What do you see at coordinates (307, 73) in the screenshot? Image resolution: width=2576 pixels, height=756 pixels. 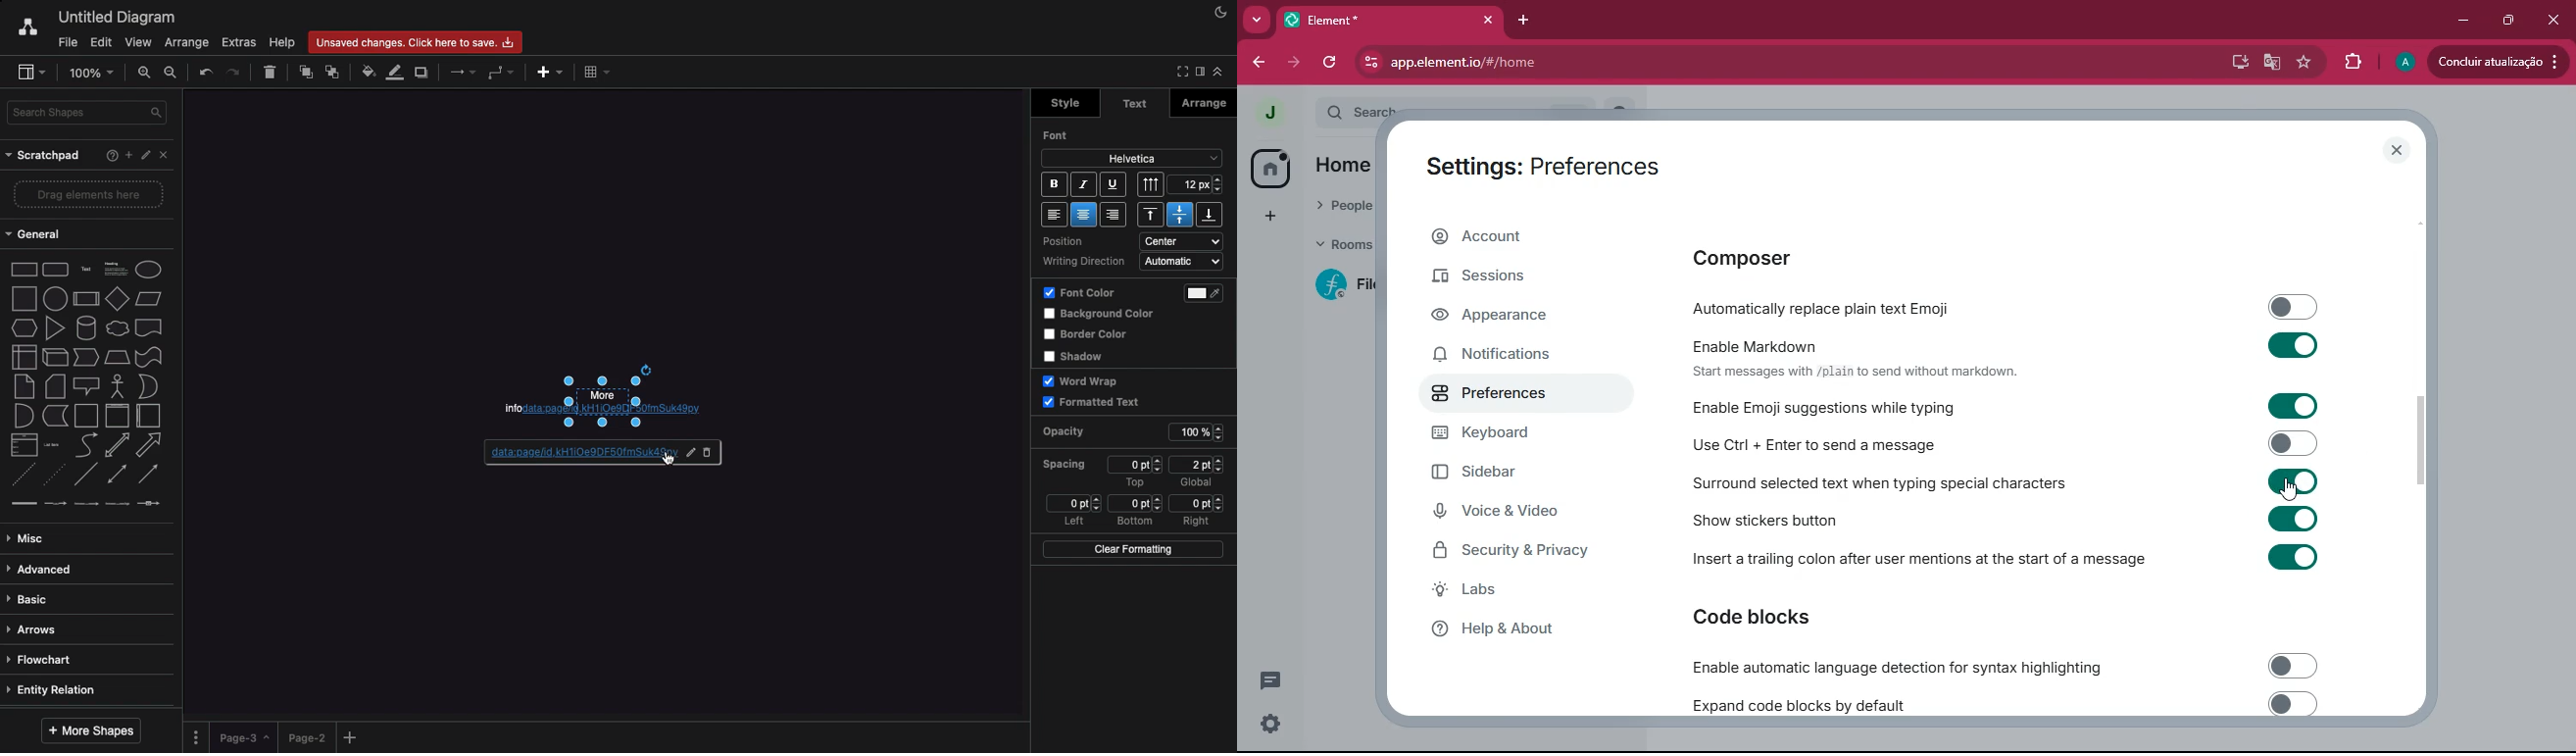 I see `To front` at bounding box center [307, 73].